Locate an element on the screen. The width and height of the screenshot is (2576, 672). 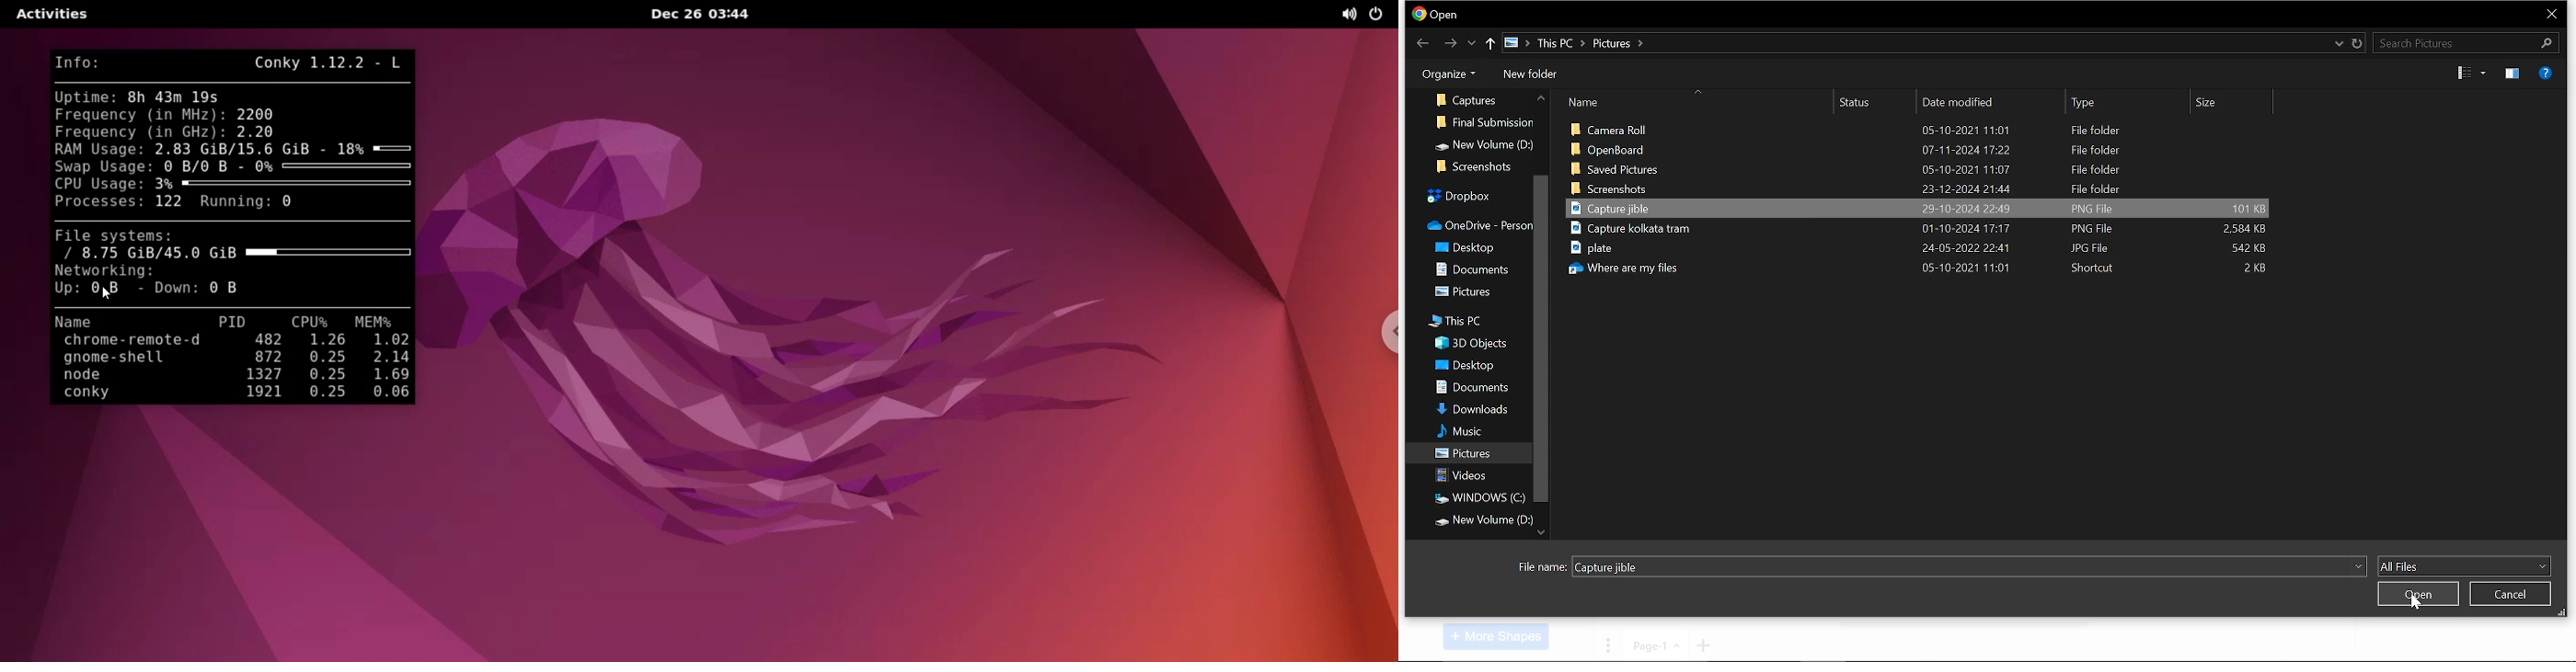
folders is located at coordinates (1467, 408).